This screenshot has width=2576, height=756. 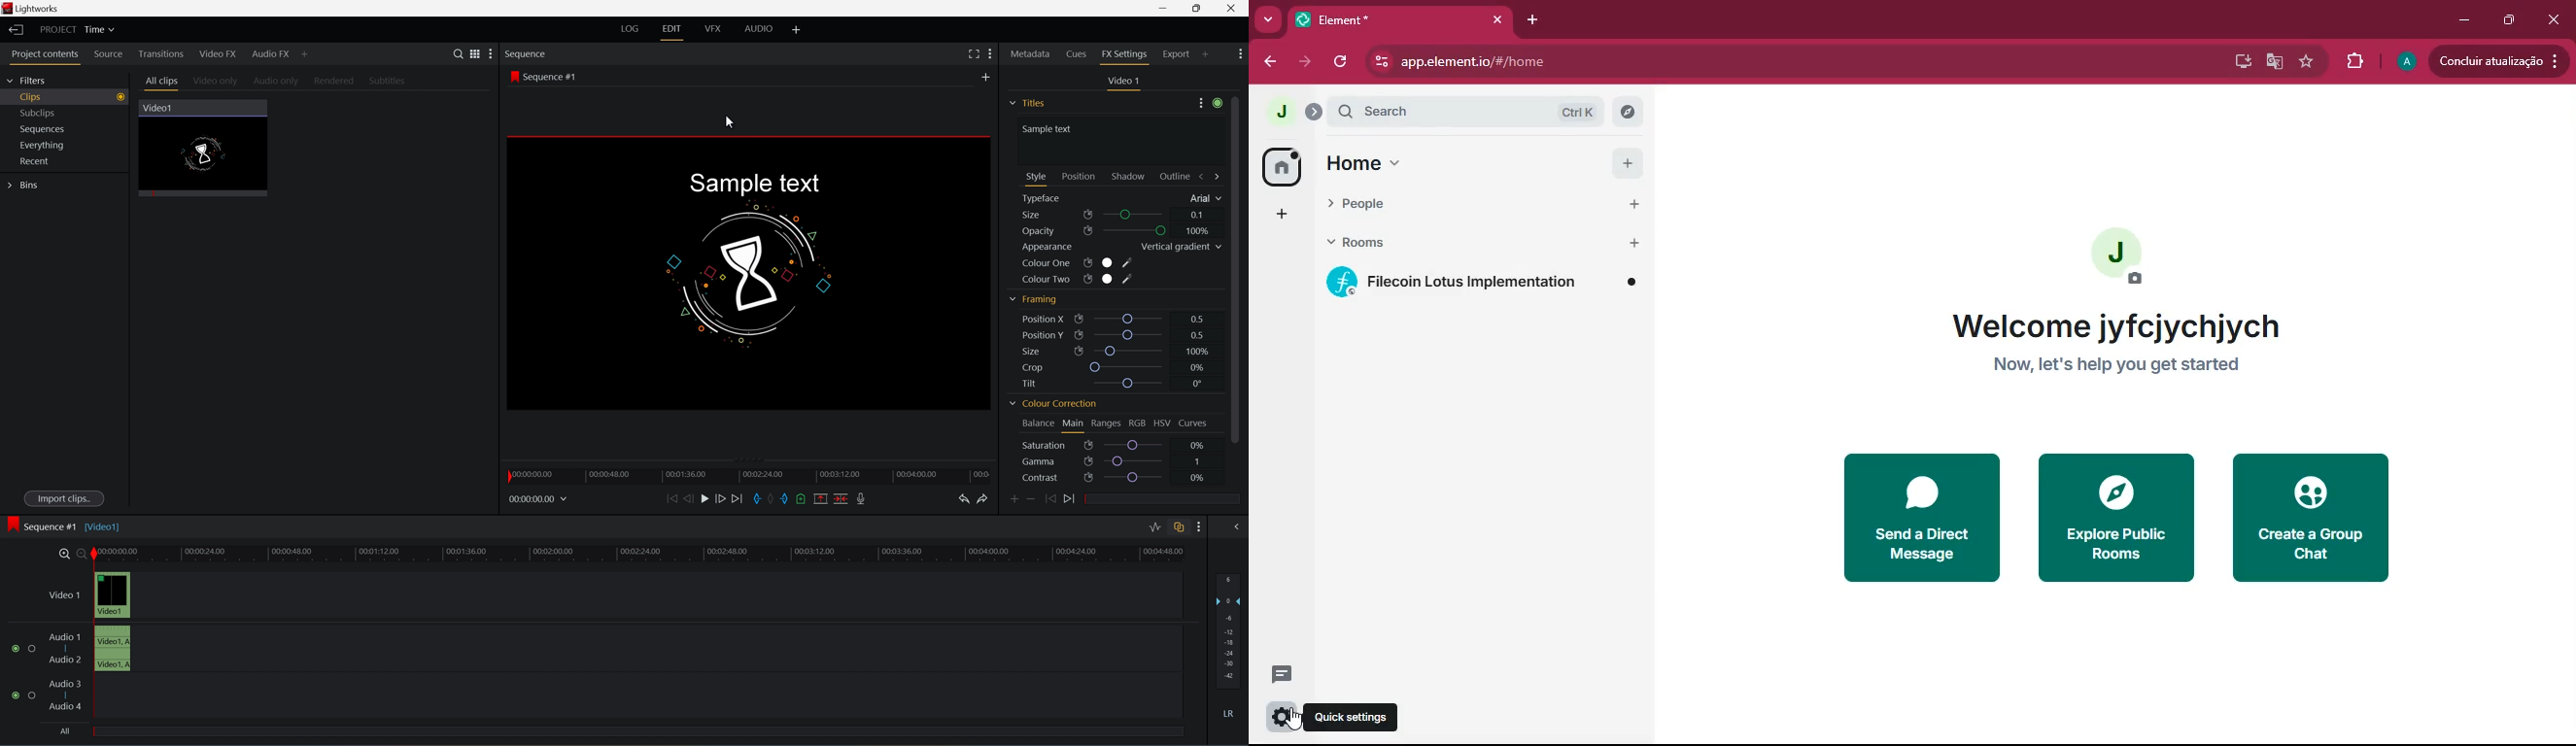 What do you see at coordinates (1106, 423) in the screenshot?
I see `ranges` at bounding box center [1106, 423].